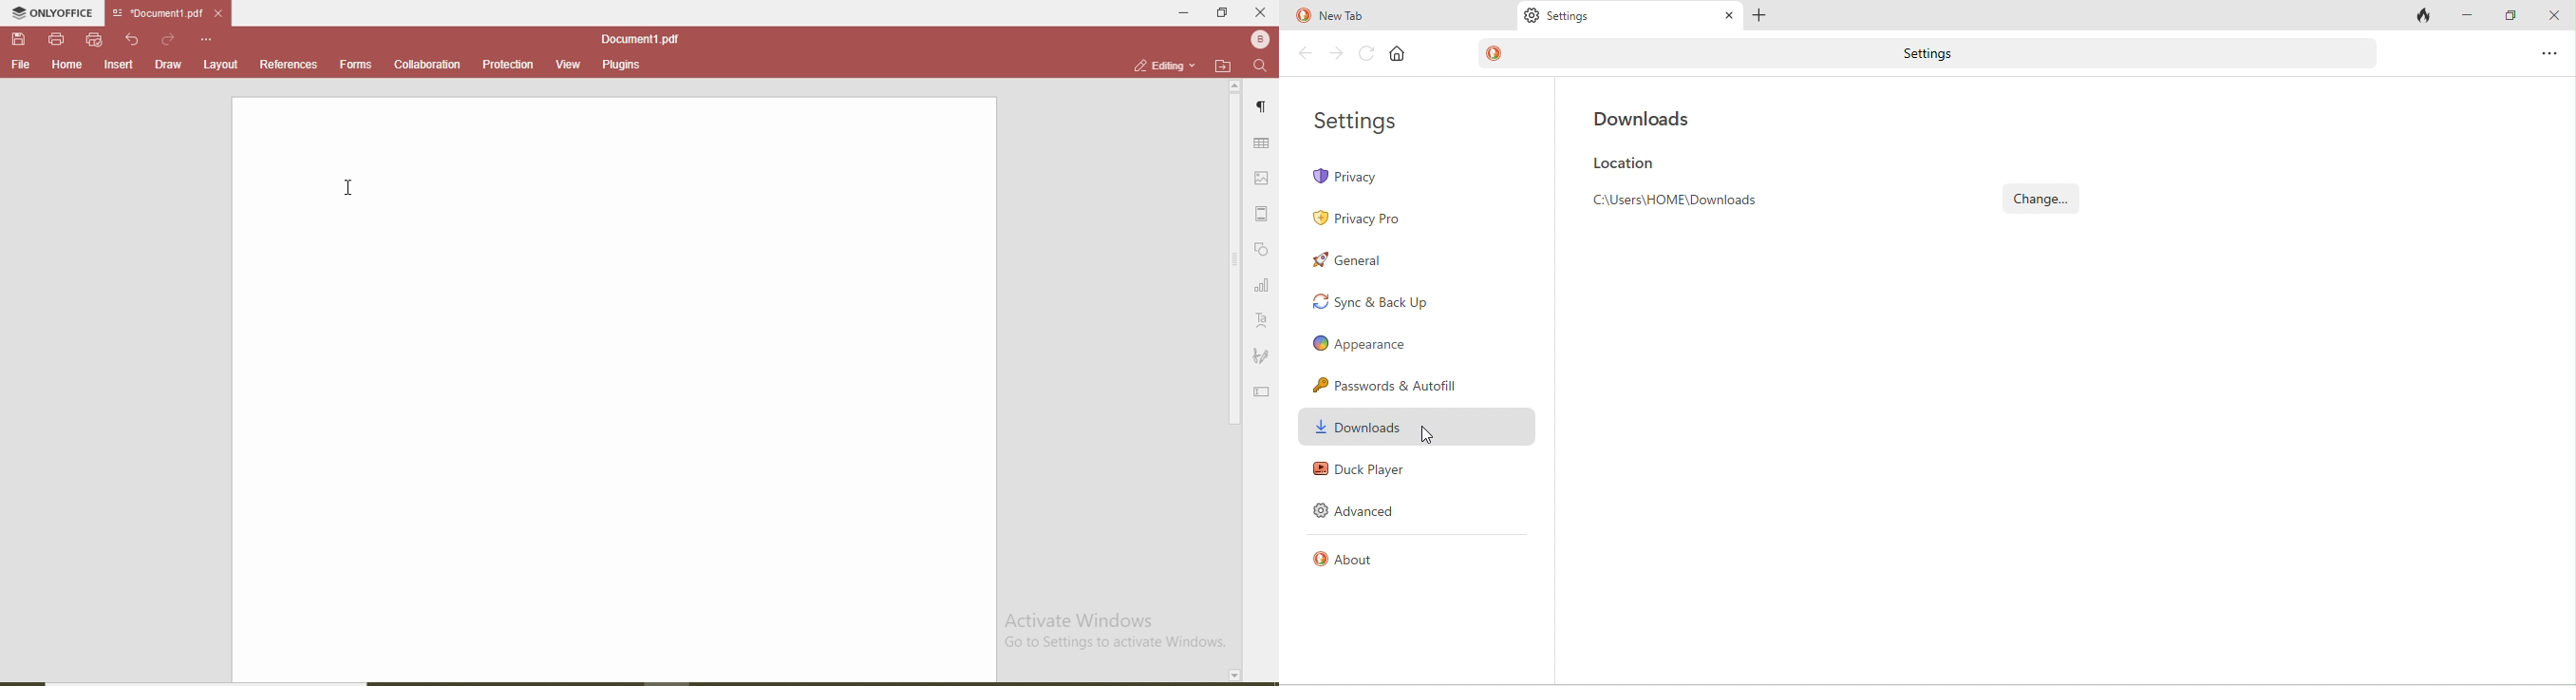  What do you see at coordinates (1388, 344) in the screenshot?
I see `appearence` at bounding box center [1388, 344].